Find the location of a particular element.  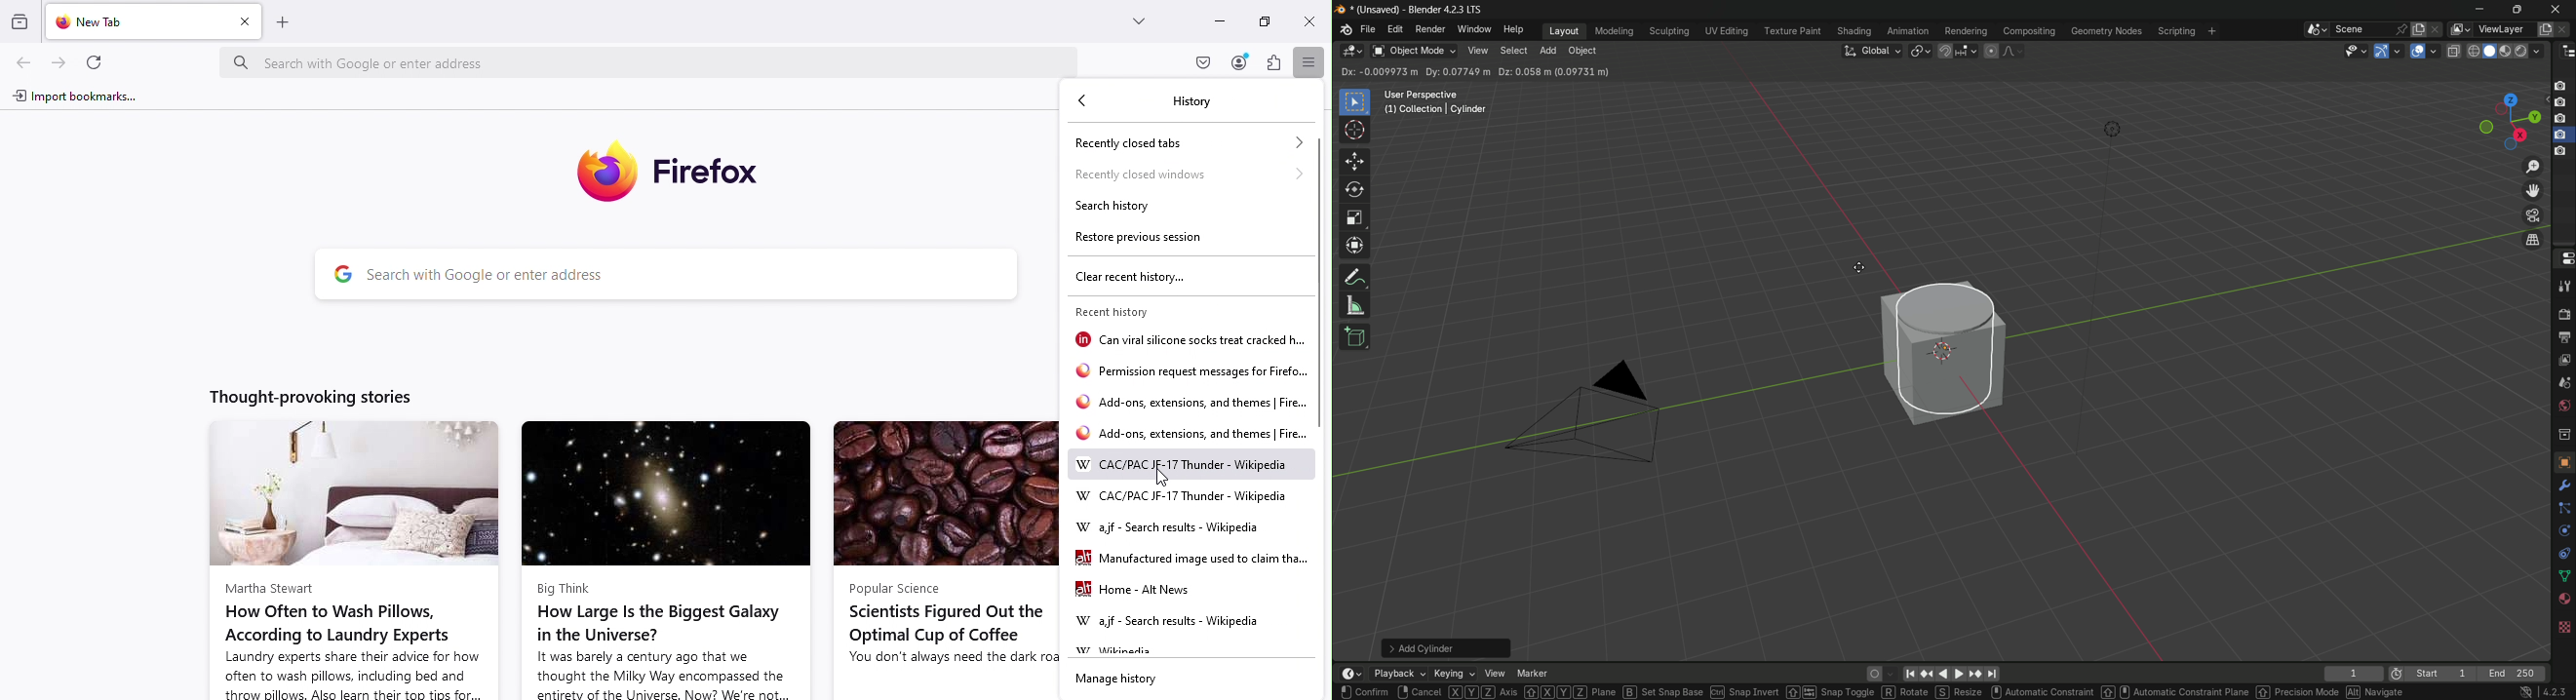

browse scenes is located at coordinates (2316, 30).